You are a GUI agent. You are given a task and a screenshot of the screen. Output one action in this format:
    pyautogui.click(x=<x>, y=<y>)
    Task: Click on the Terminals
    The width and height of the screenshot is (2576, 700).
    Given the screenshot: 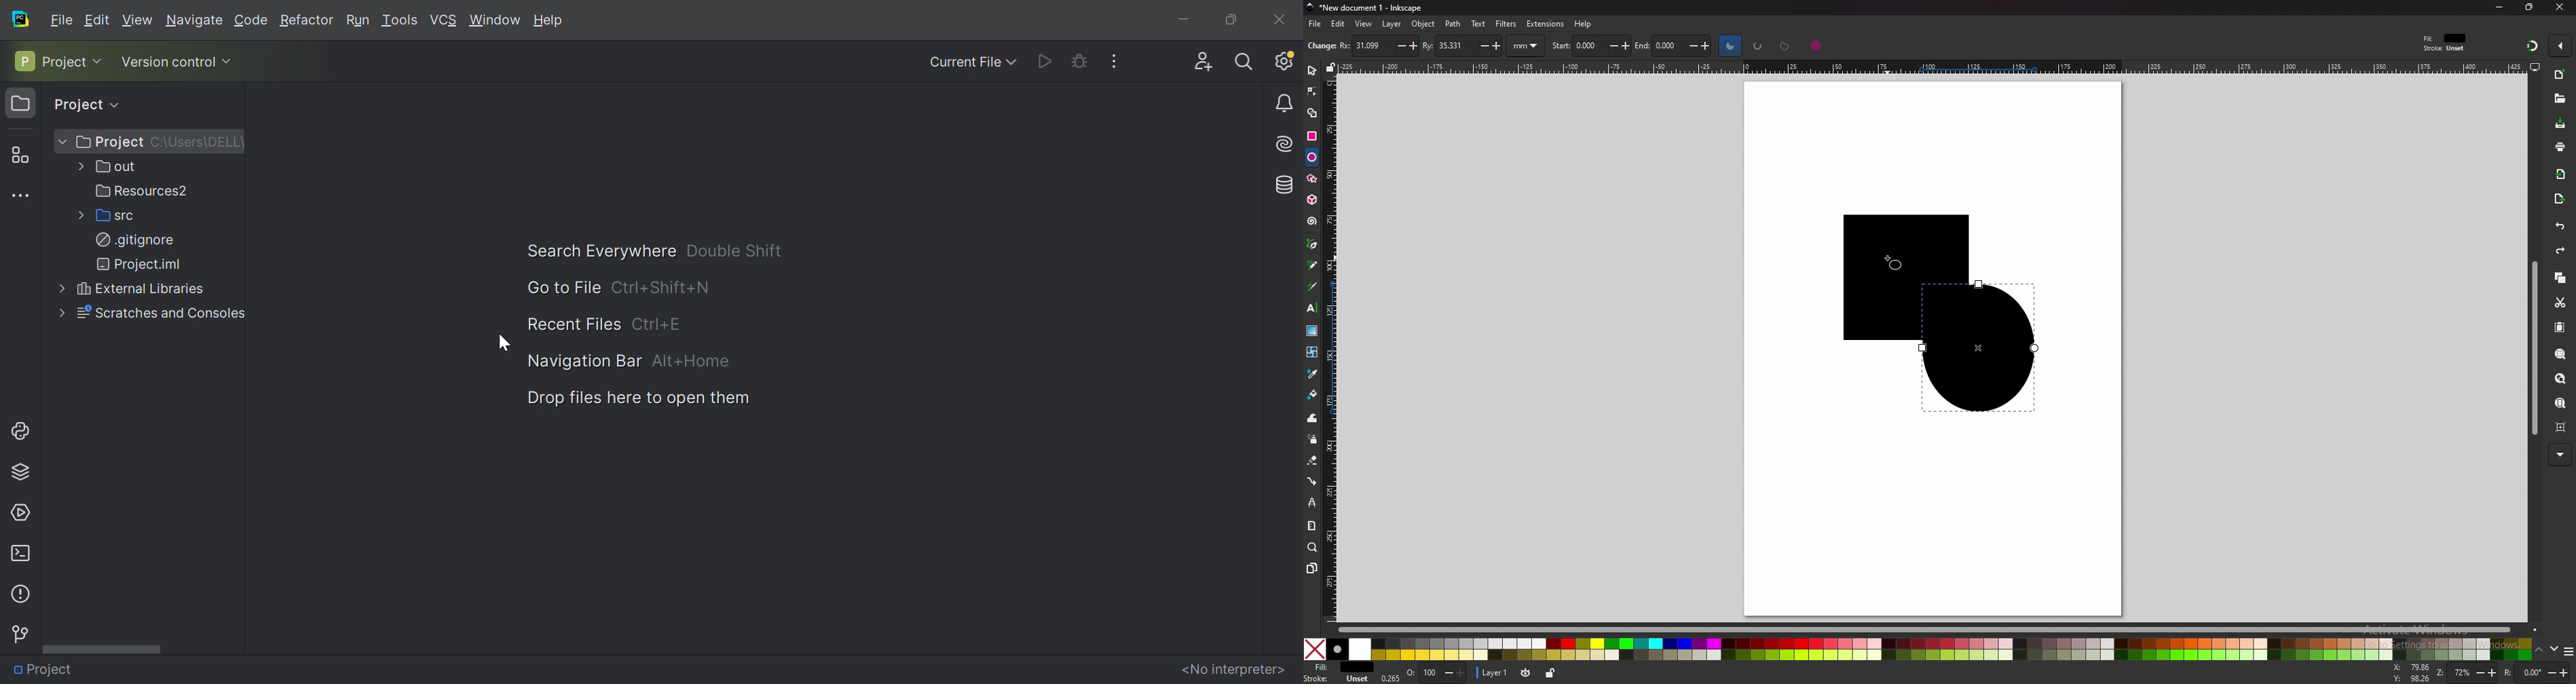 What is the action you would take?
    pyautogui.click(x=20, y=552)
    